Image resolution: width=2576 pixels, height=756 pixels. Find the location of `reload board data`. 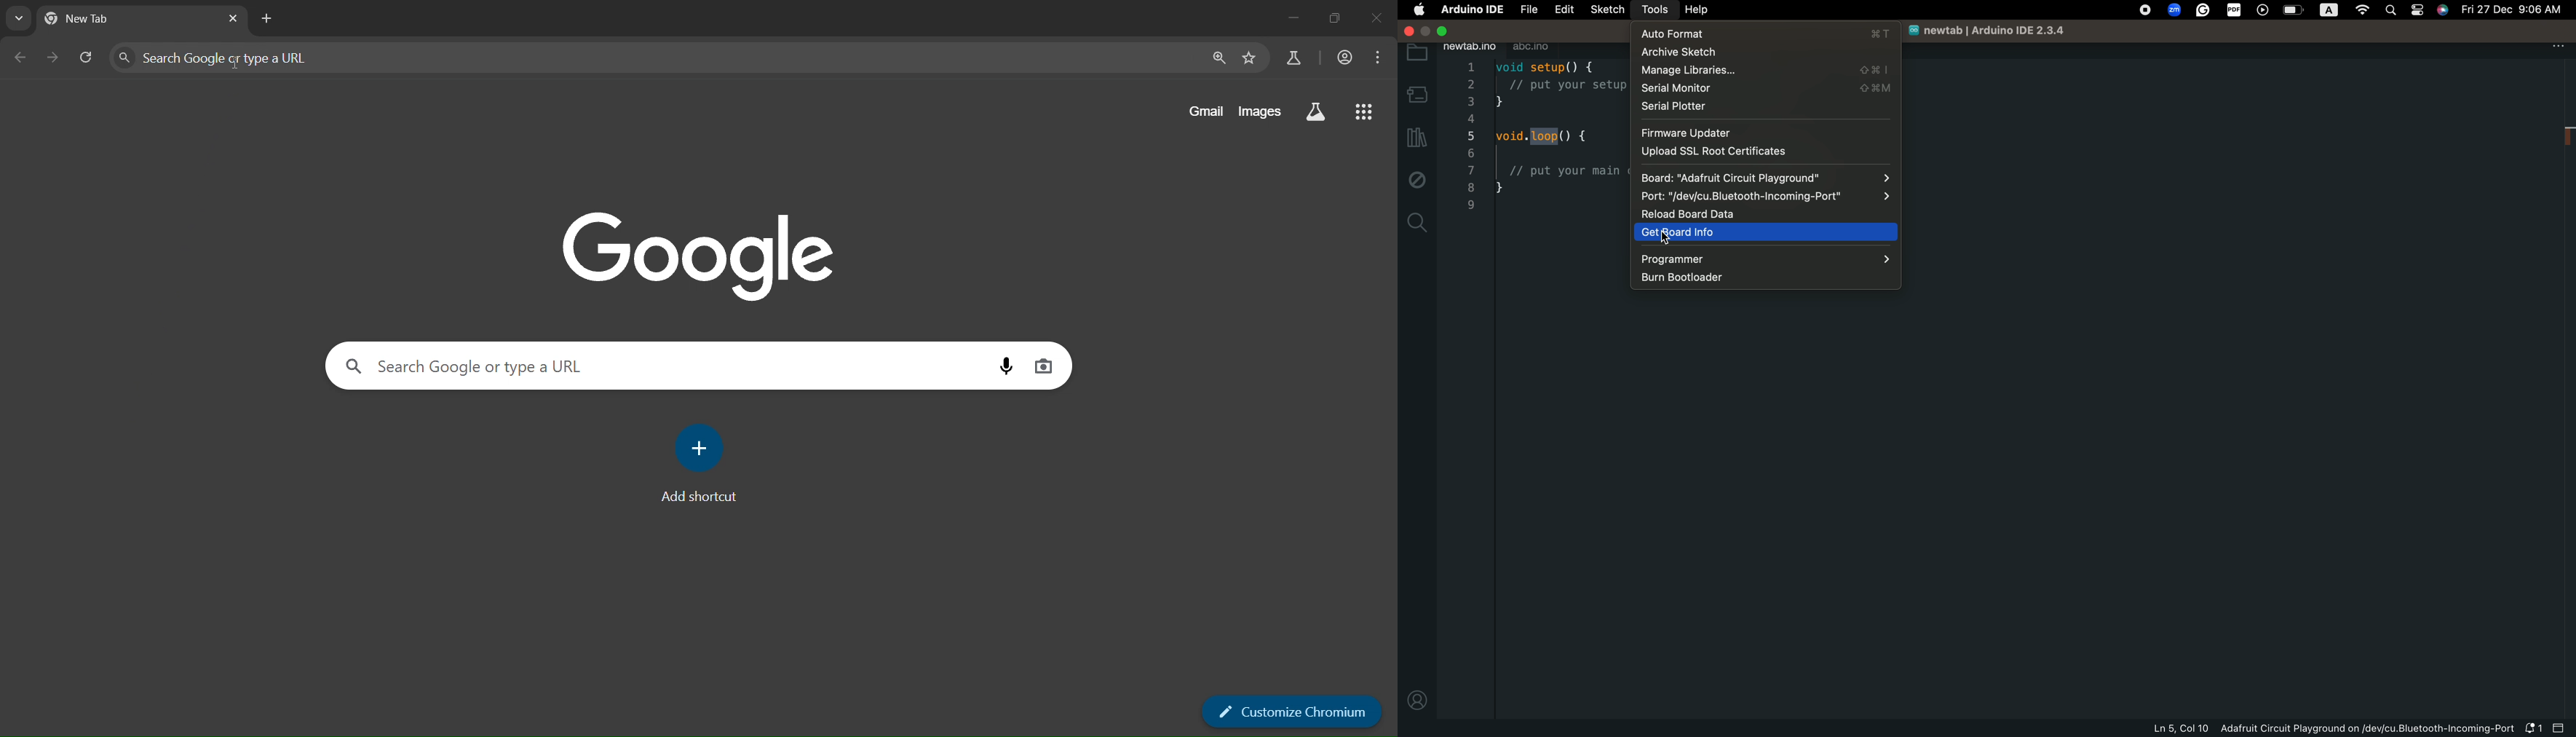

reload board data is located at coordinates (1701, 214).